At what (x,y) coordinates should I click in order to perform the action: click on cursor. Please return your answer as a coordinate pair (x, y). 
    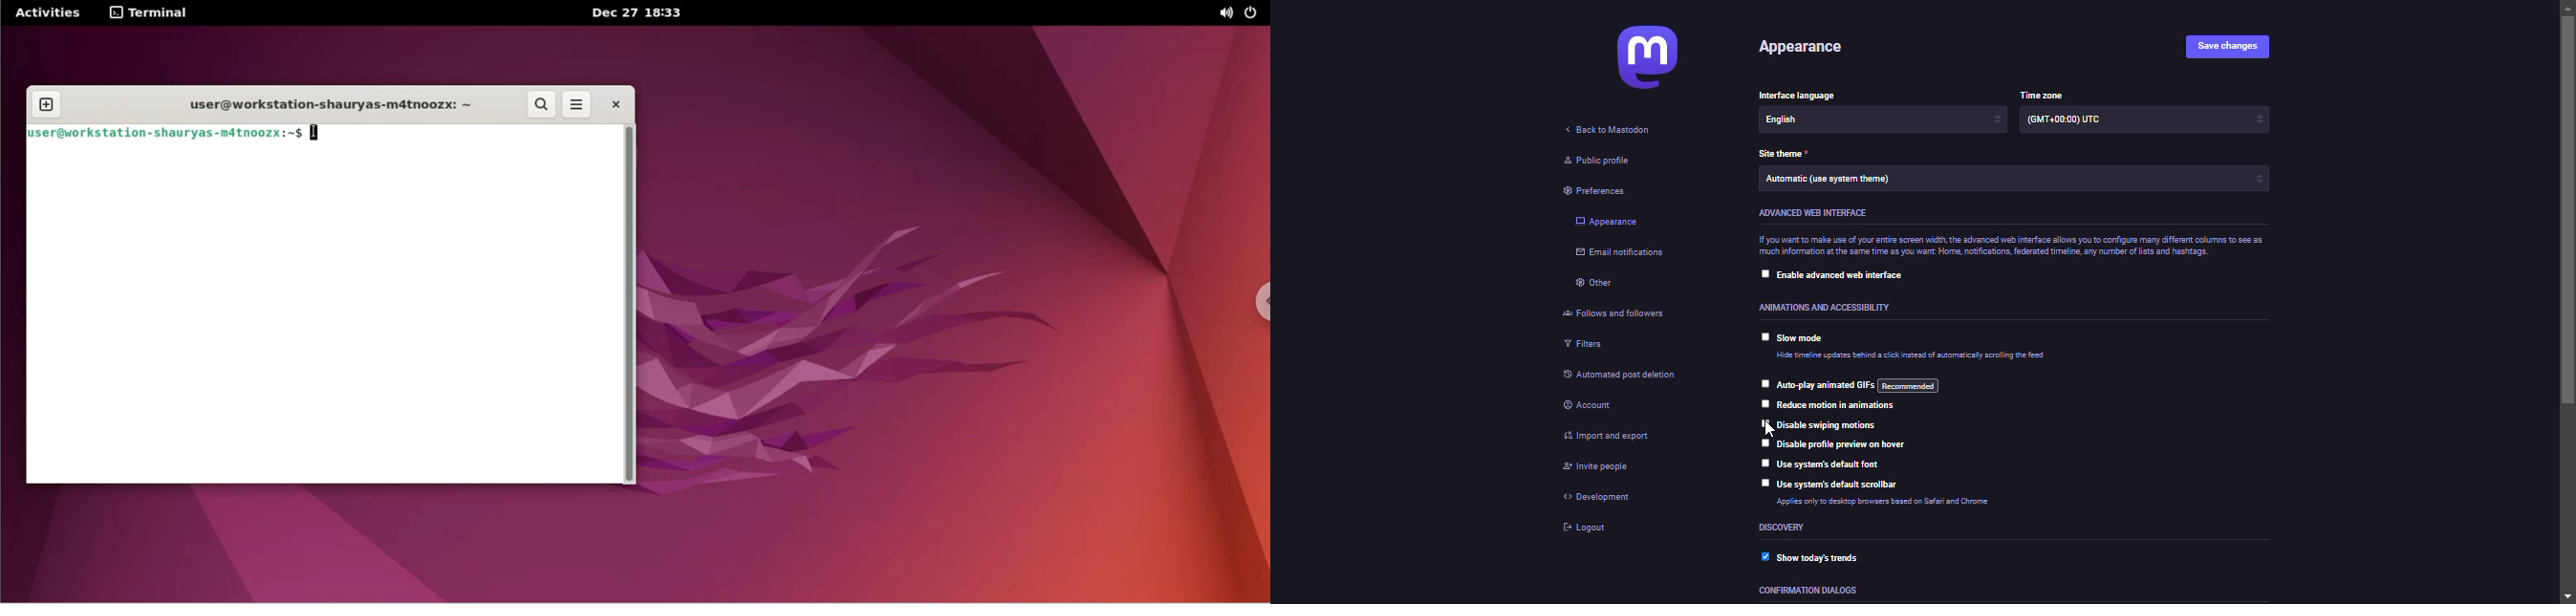
    Looking at the image, I should click on (1765, 429).